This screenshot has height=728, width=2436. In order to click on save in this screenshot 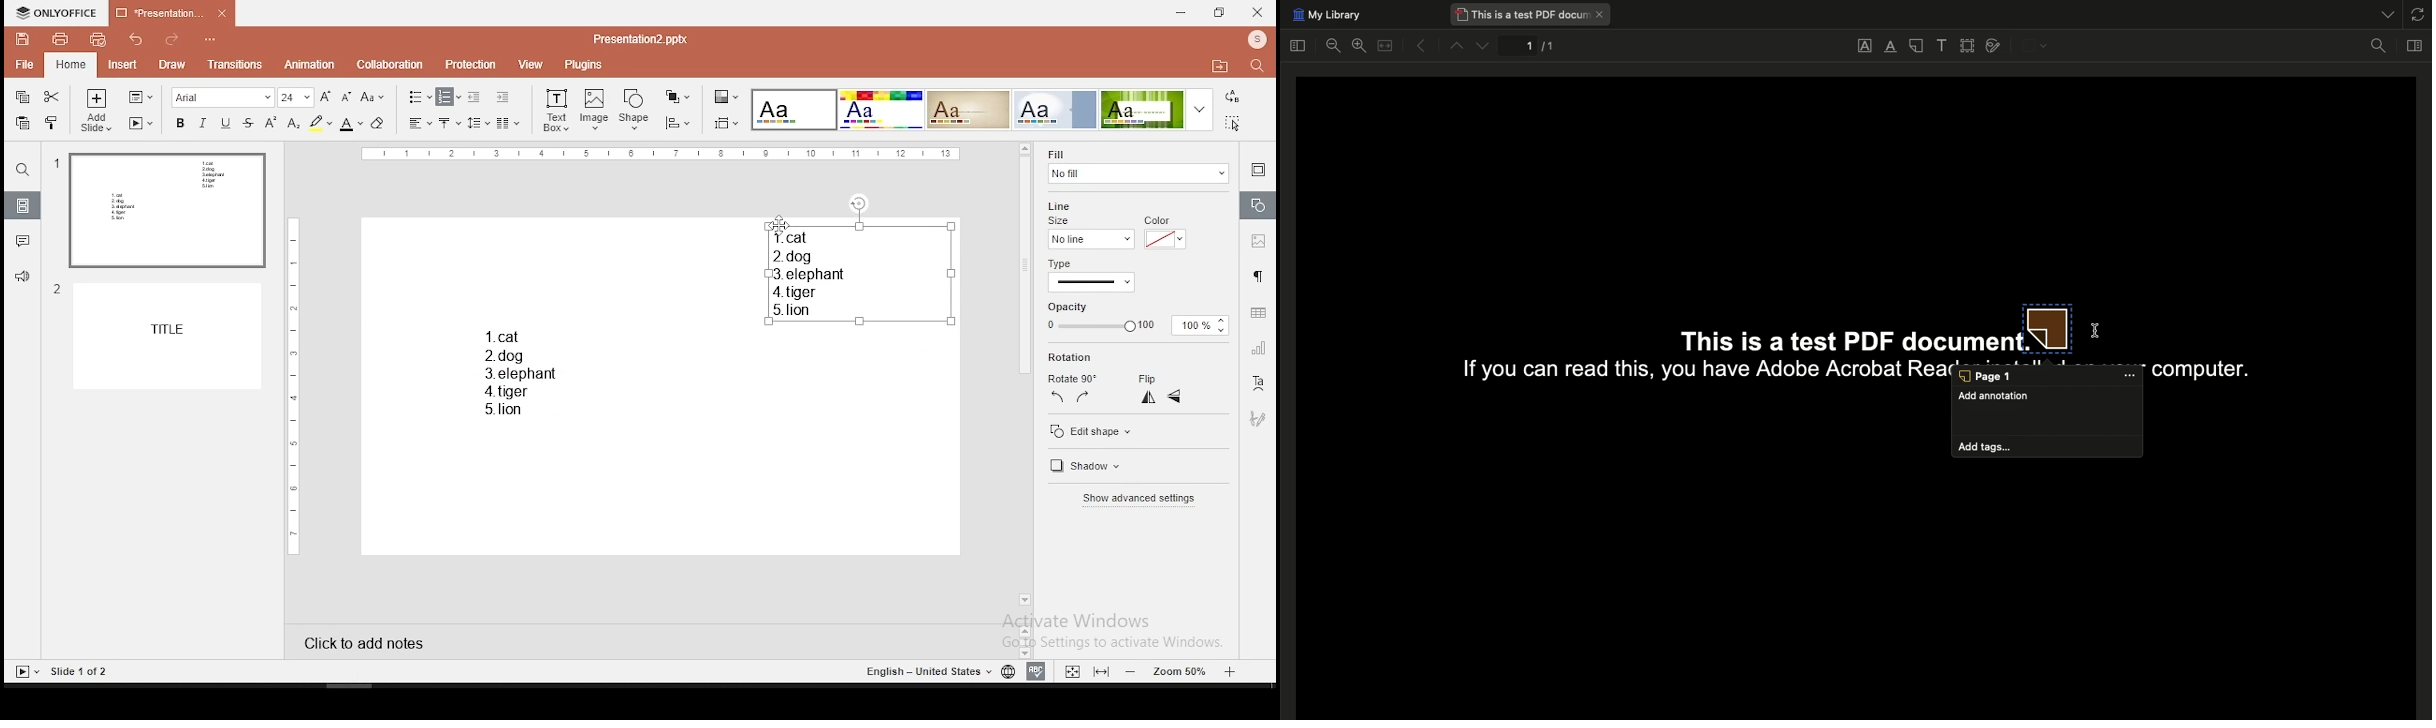, I will do `click(22, 38)`.